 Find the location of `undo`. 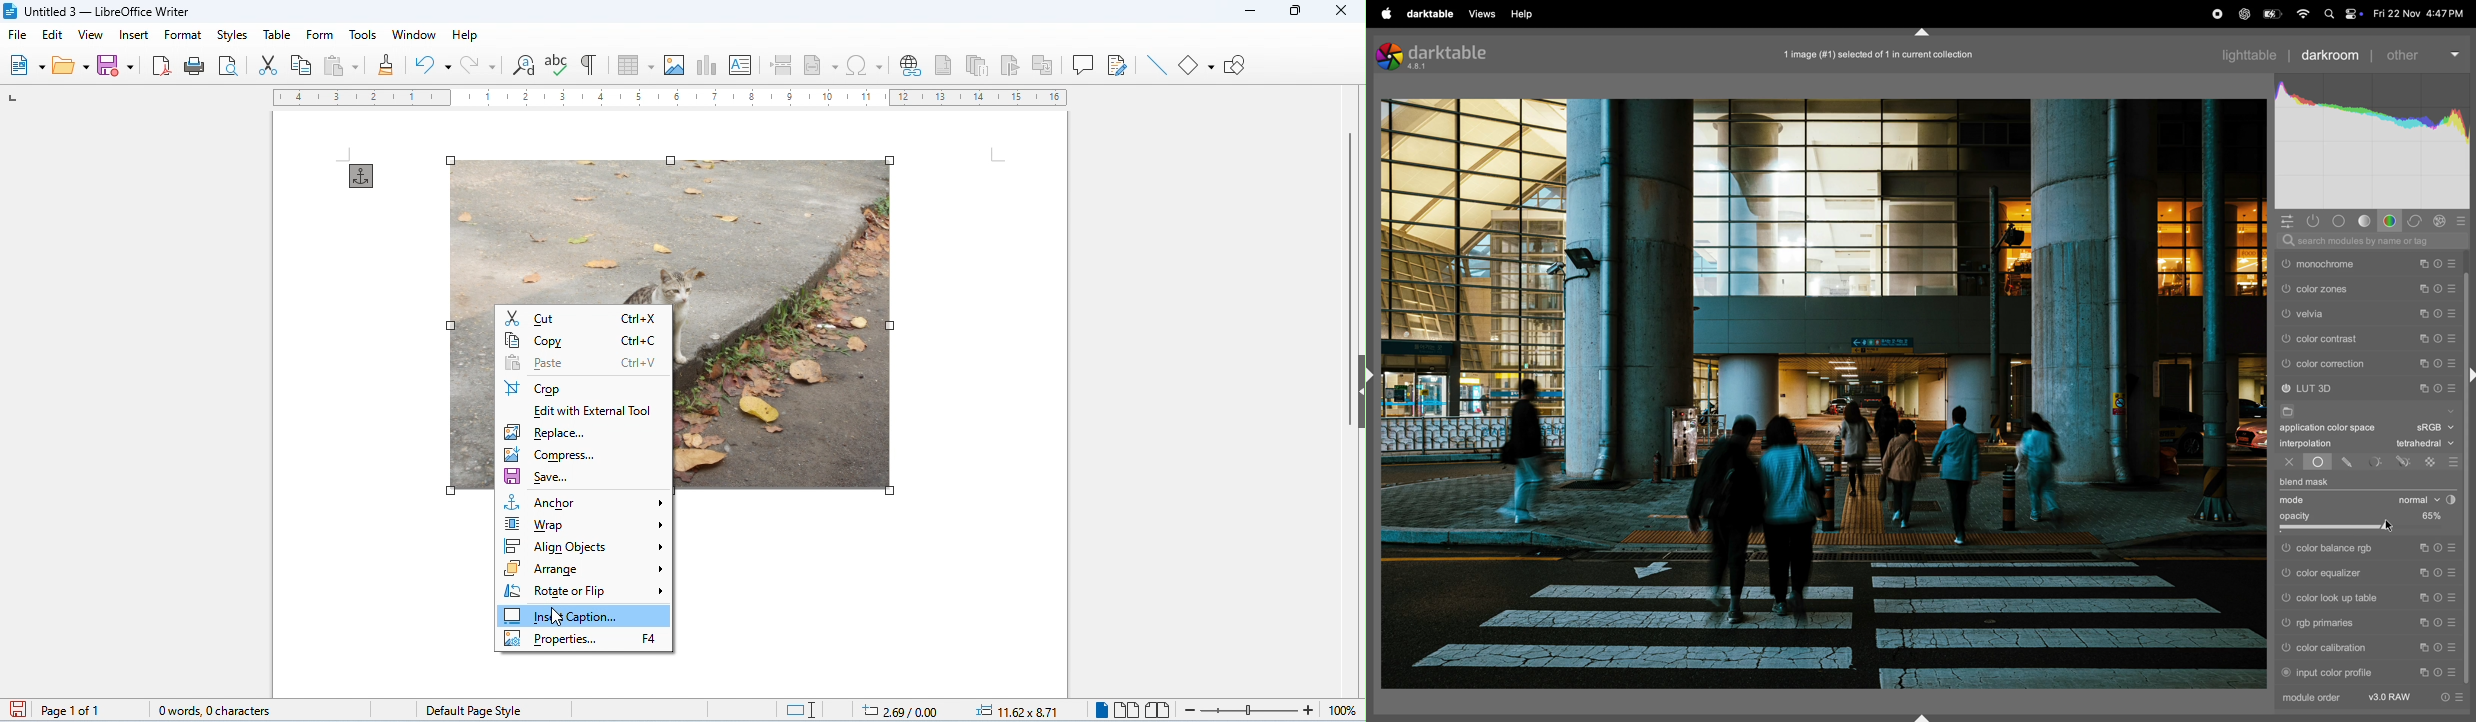

undo is located at coordinates (432, 65).